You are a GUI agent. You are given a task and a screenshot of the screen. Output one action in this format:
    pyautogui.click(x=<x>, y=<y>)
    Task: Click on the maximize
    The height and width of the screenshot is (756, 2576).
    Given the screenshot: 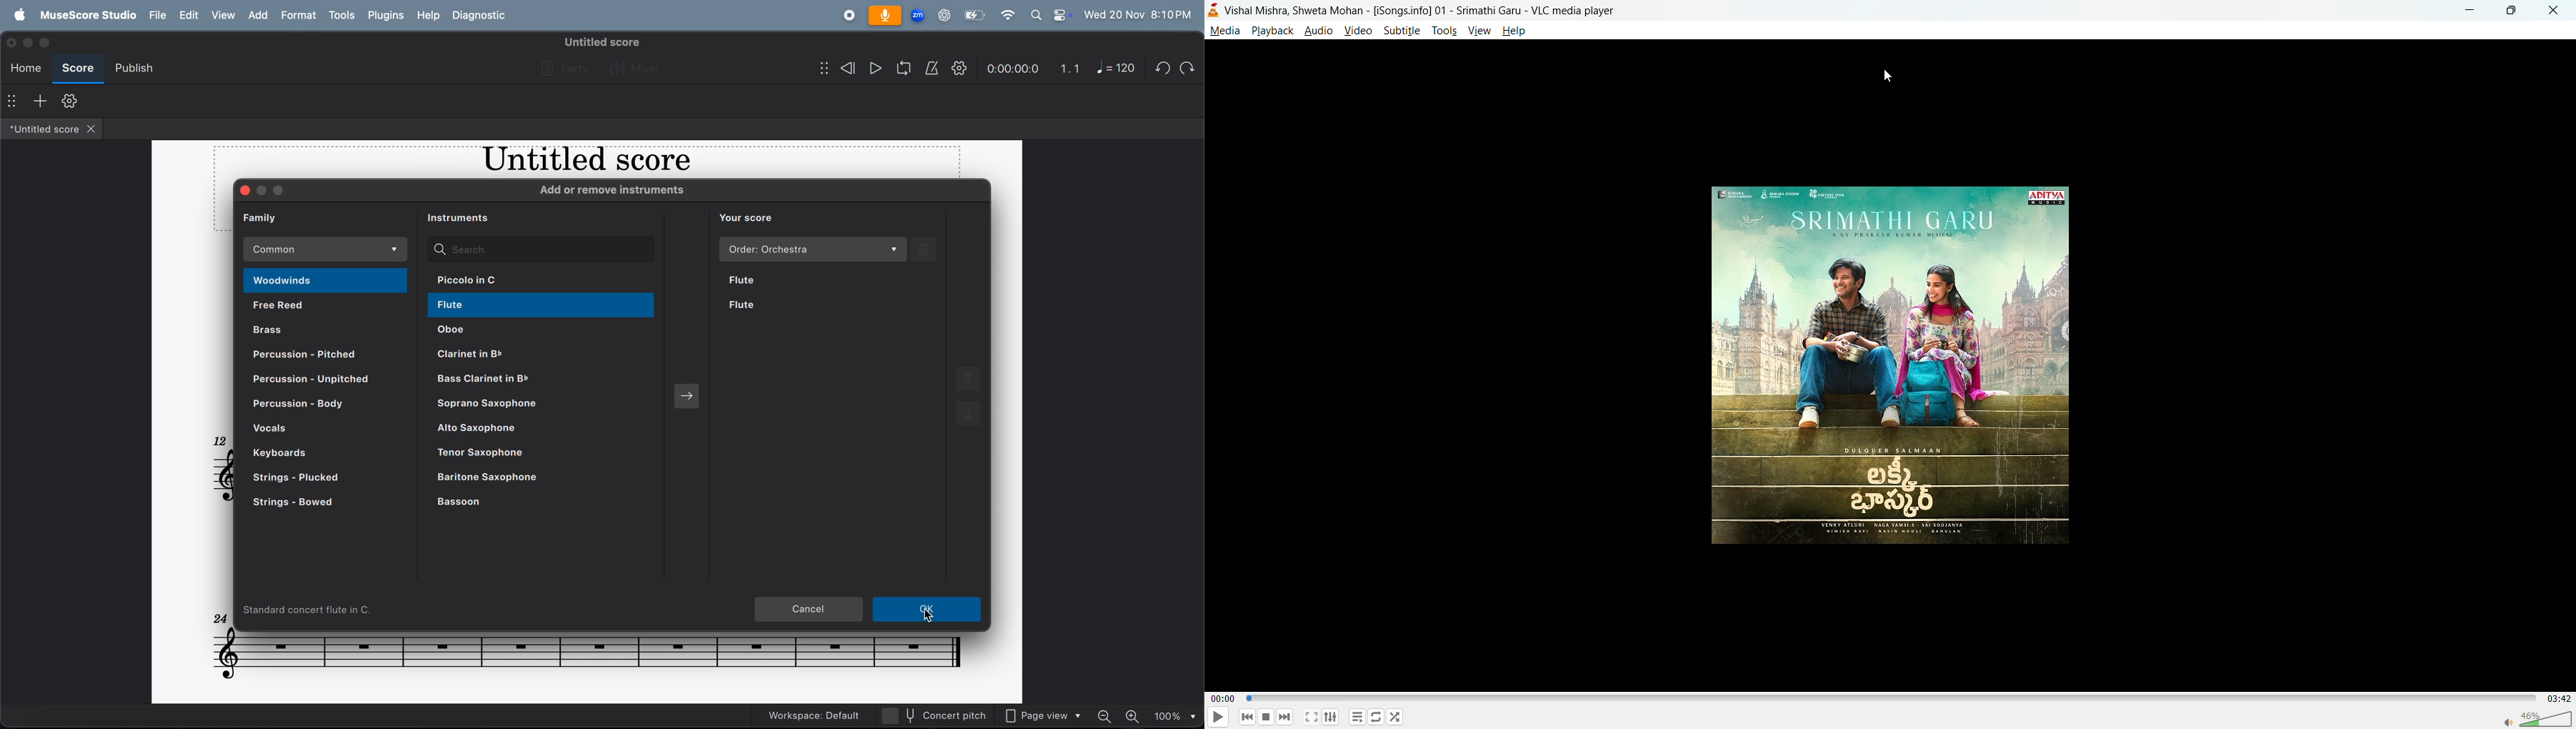 What is the action you would take?
    pyautogui.click(x=283, y=191)
    